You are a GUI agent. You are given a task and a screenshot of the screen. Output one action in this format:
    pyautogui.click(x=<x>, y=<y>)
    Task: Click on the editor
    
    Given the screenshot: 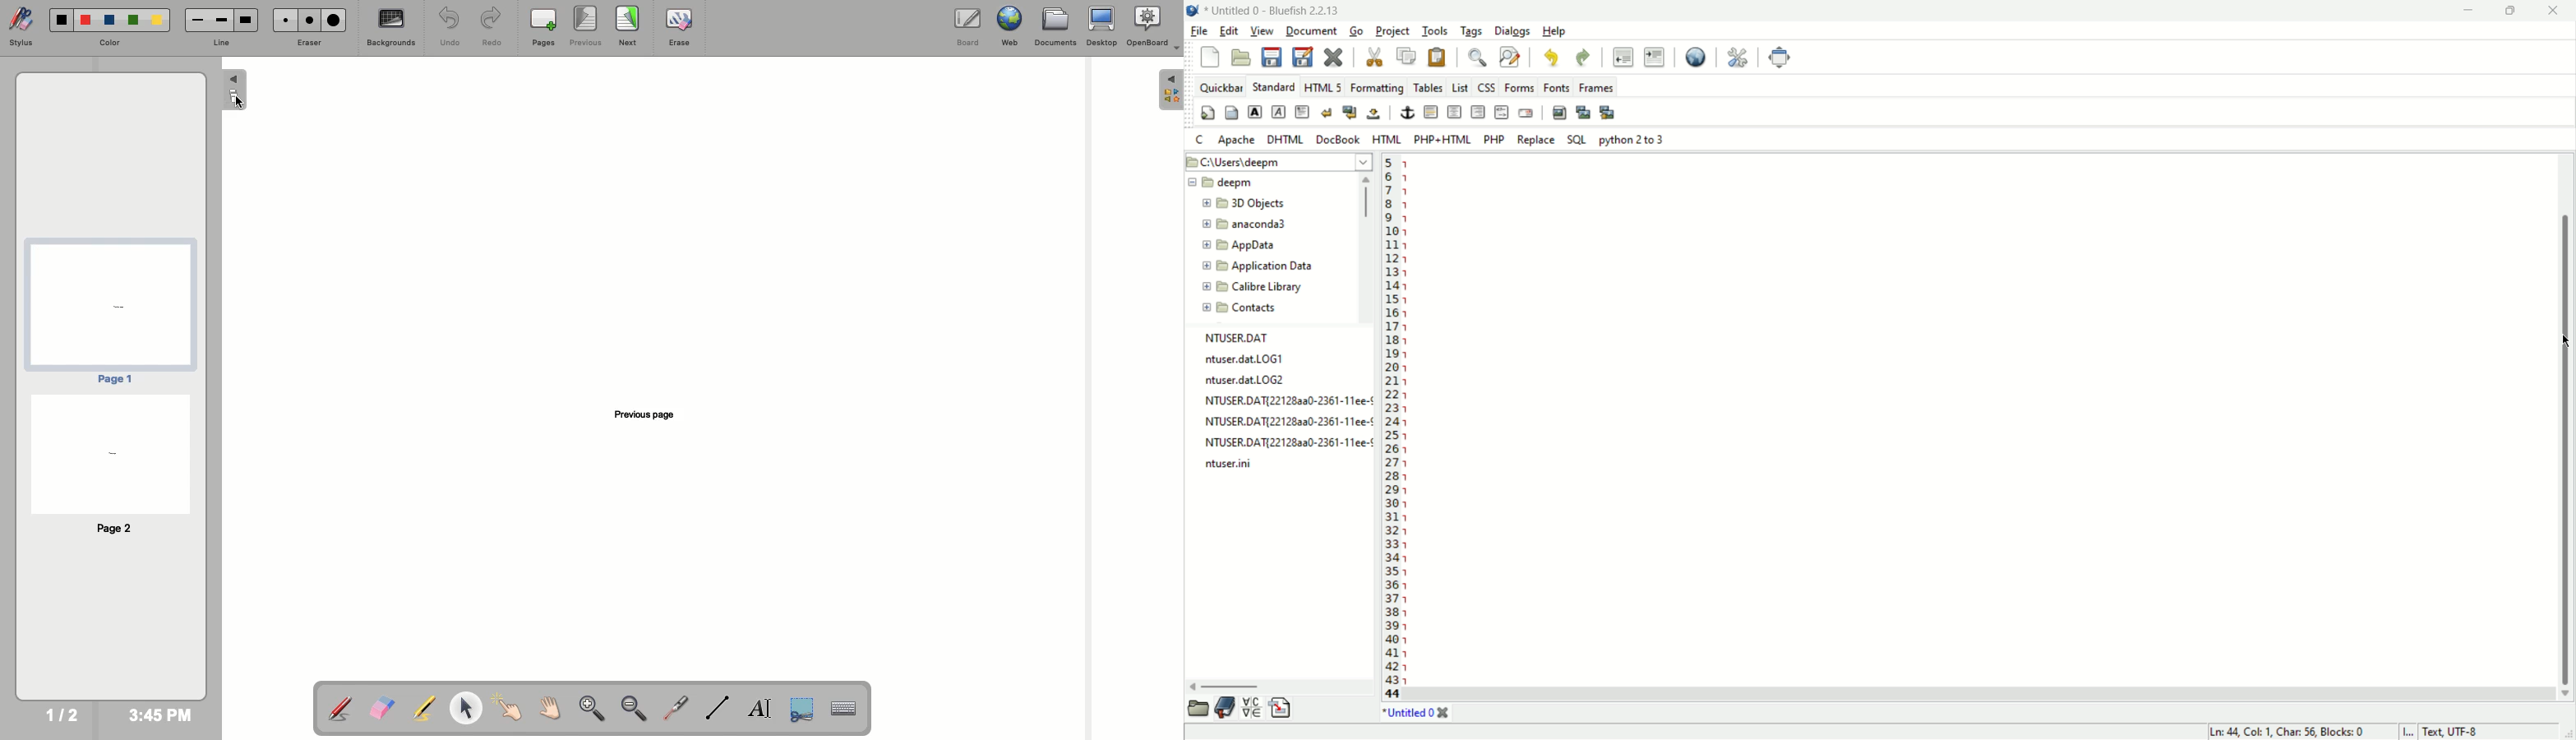 What is the action you would take?
    pyautogui.click(x=1978, y=422)
    